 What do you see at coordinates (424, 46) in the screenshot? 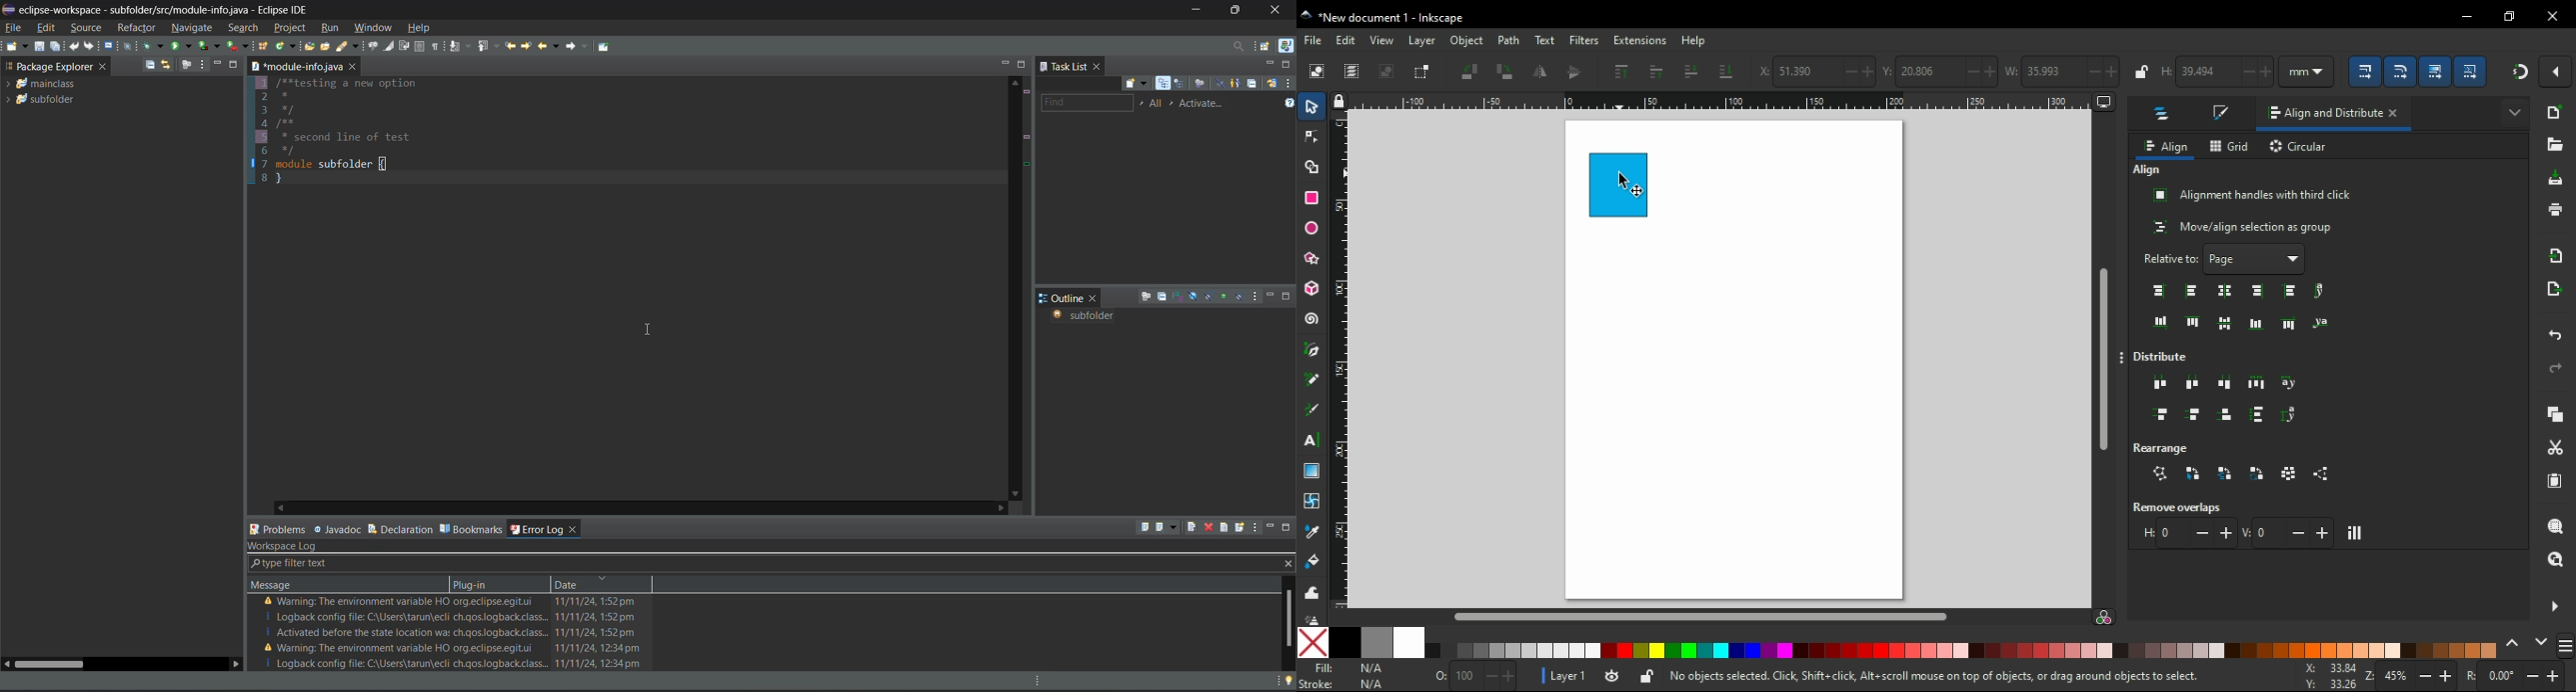
I see `toggle block selection` at bounding box center [424, 46].